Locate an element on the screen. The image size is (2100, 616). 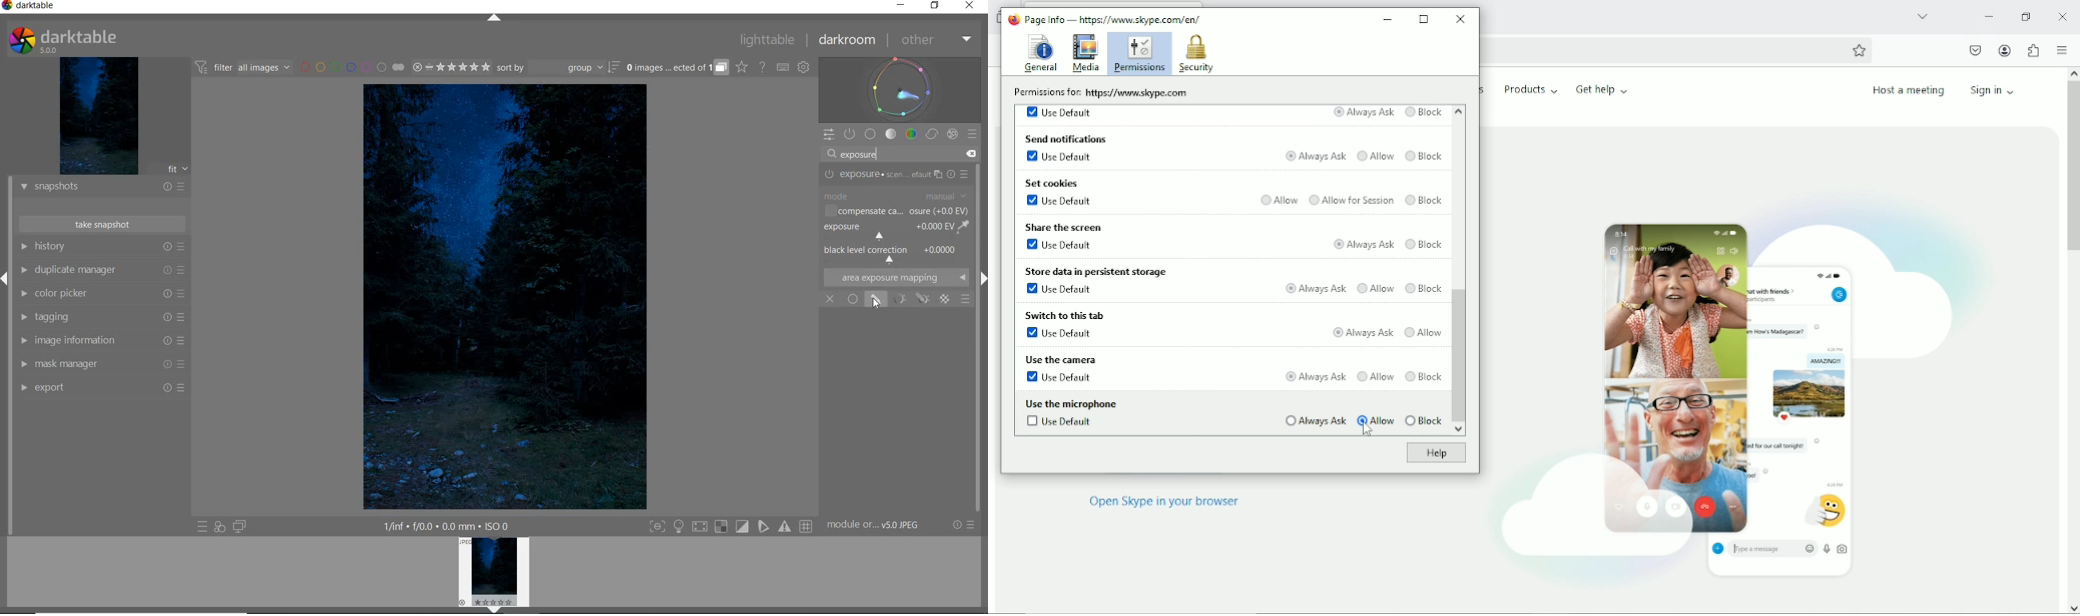
TAKE SNAPSHOT is located at coordinates (104, 225).